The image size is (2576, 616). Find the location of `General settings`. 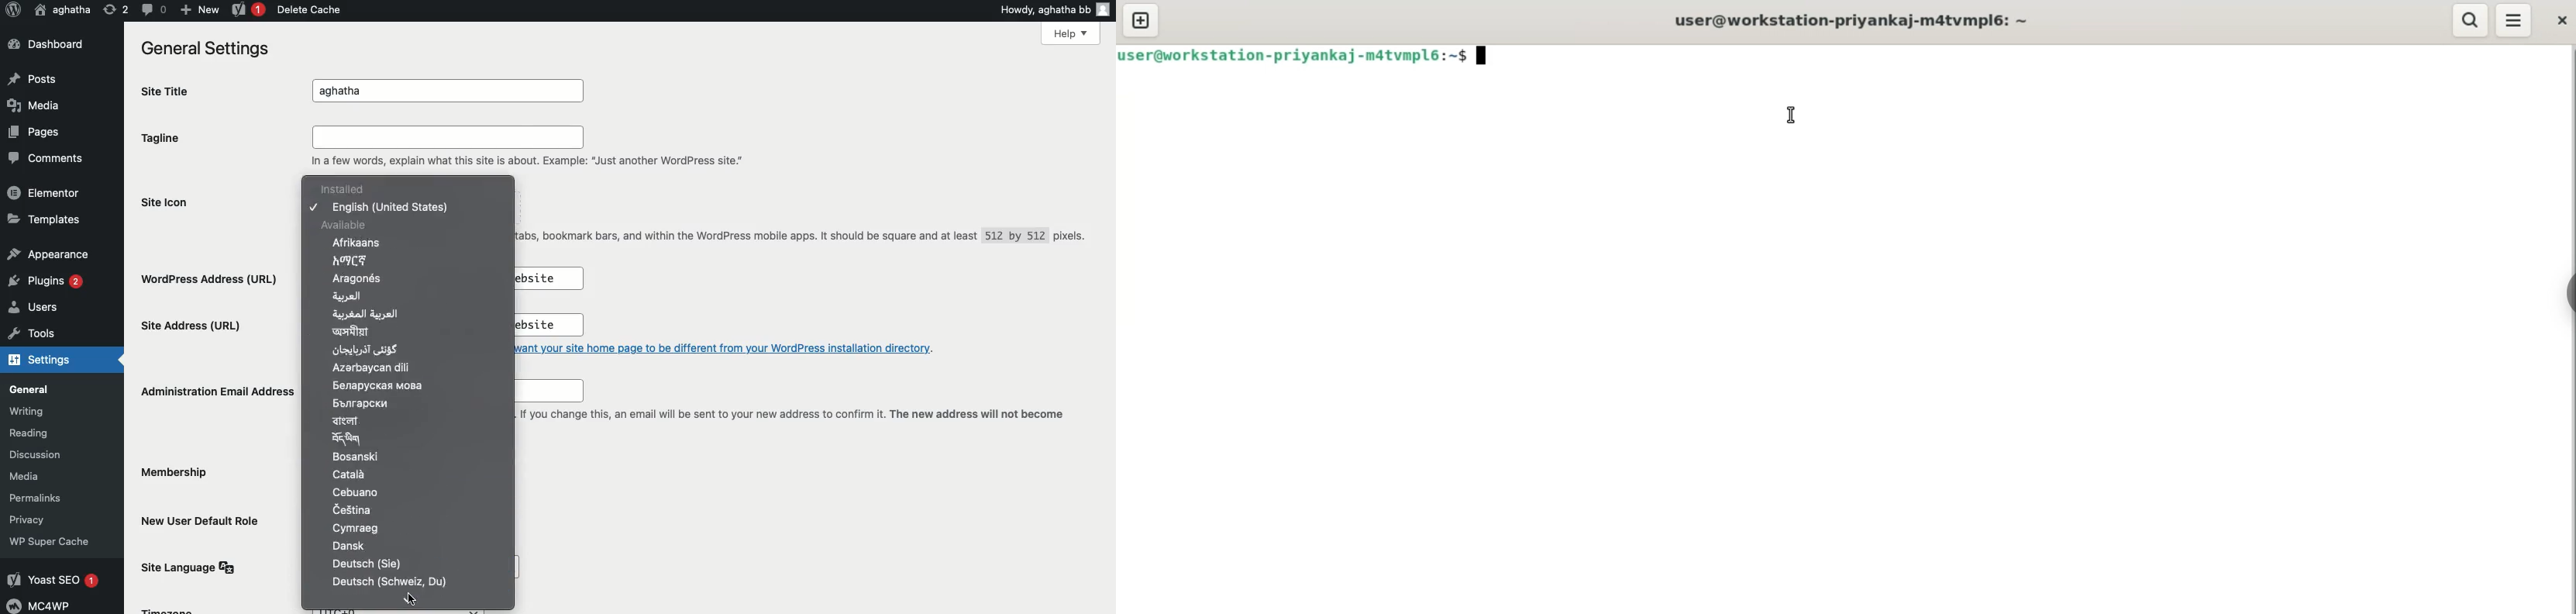

General settings is located at coordinates (201, 47).